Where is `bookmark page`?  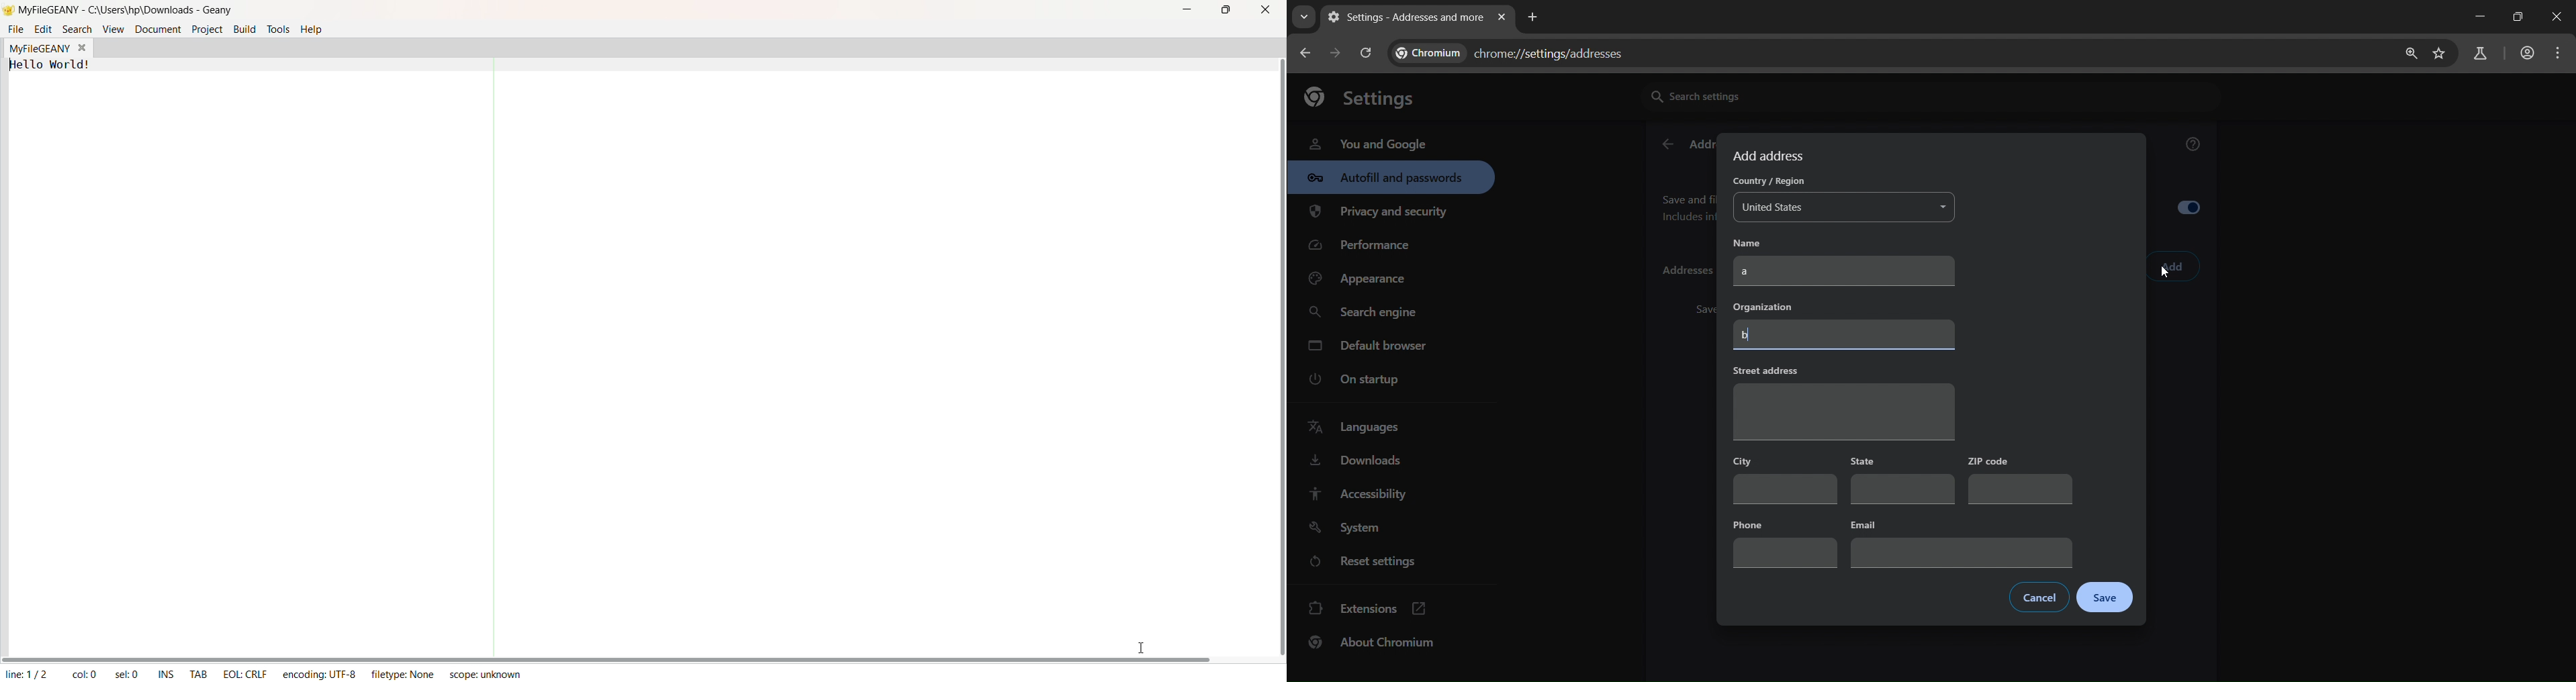
bookmark page is located at coordinates (2440, 54).